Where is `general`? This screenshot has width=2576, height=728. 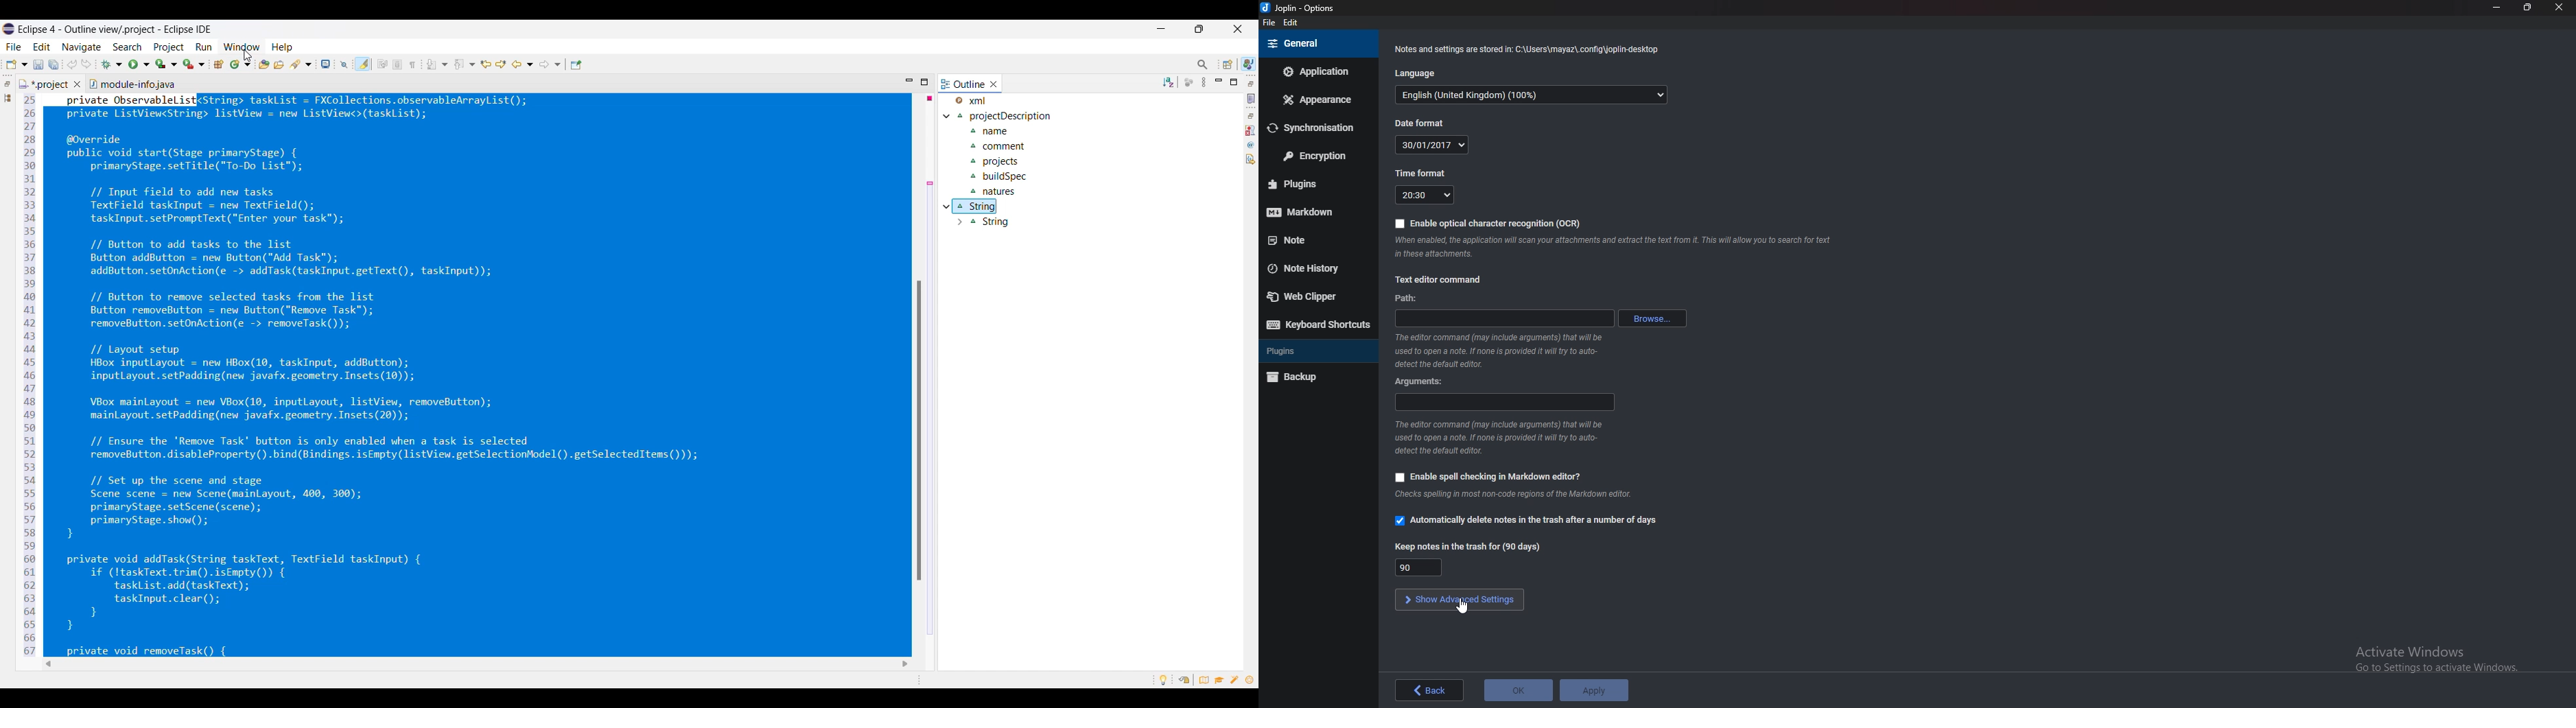
general is located at coordinates (1317, 44).